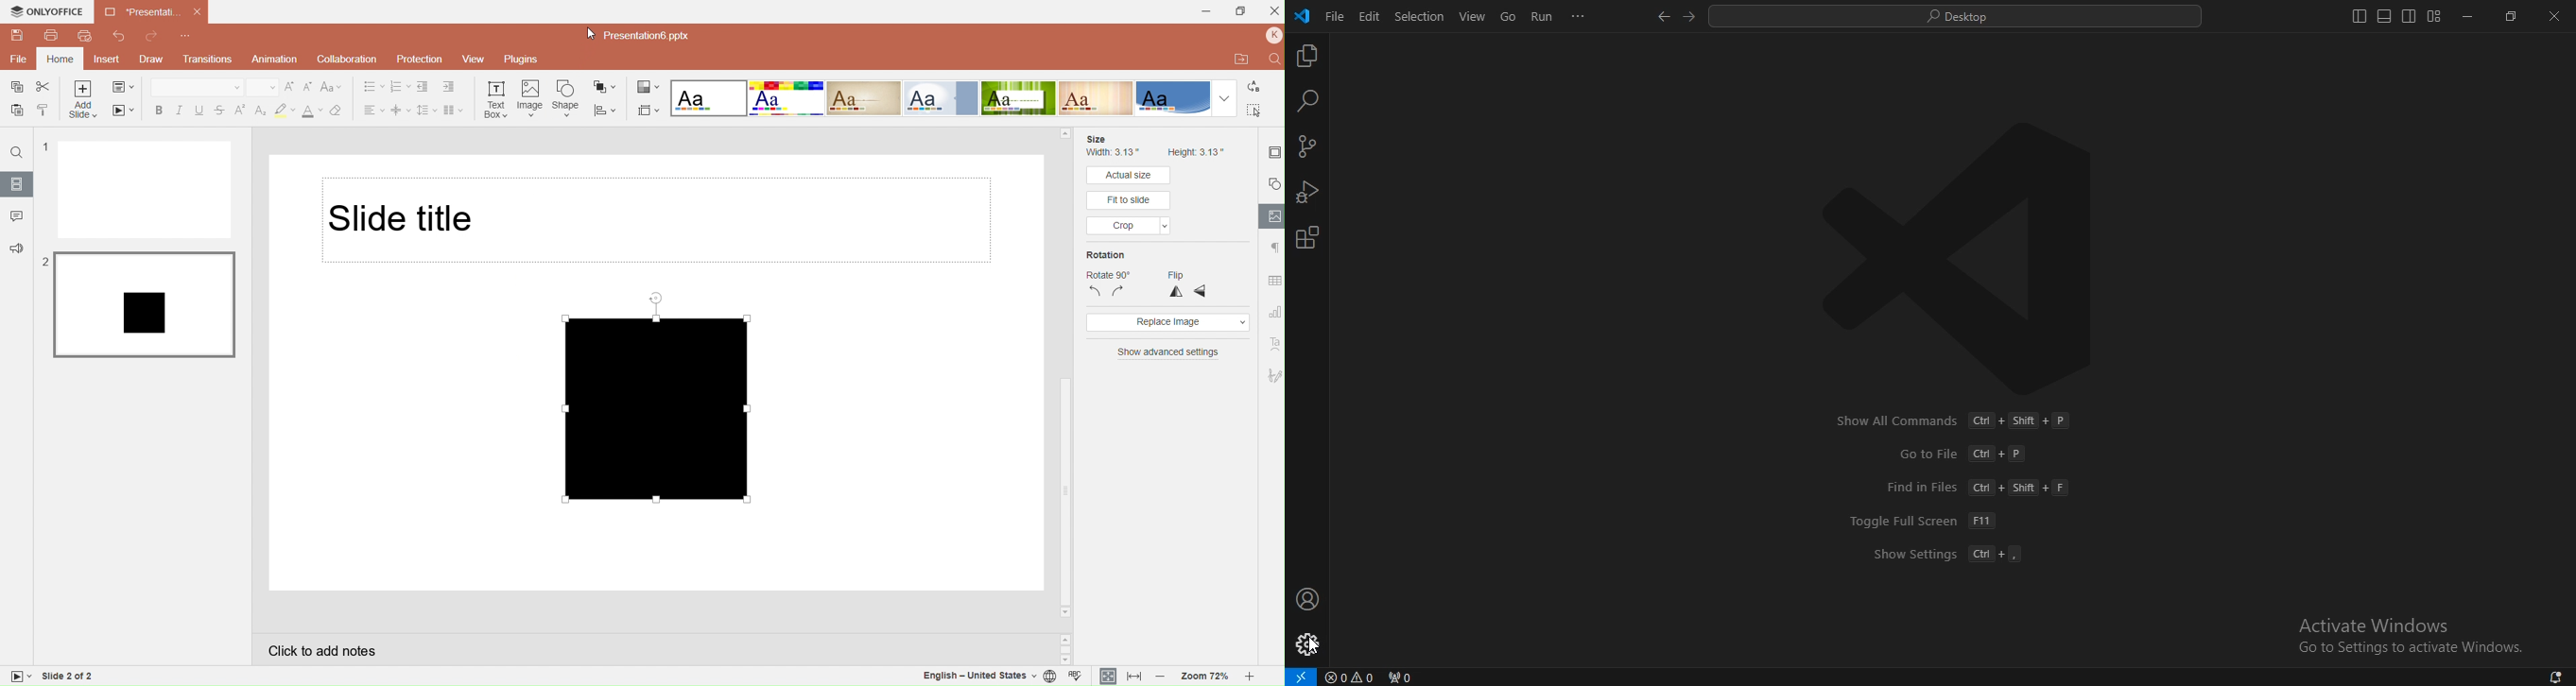 The height and width of the screenshot is (700, 2576). Describe the element at coordinates (1106, 256) in the screenshot. I see `rotation` at that location.